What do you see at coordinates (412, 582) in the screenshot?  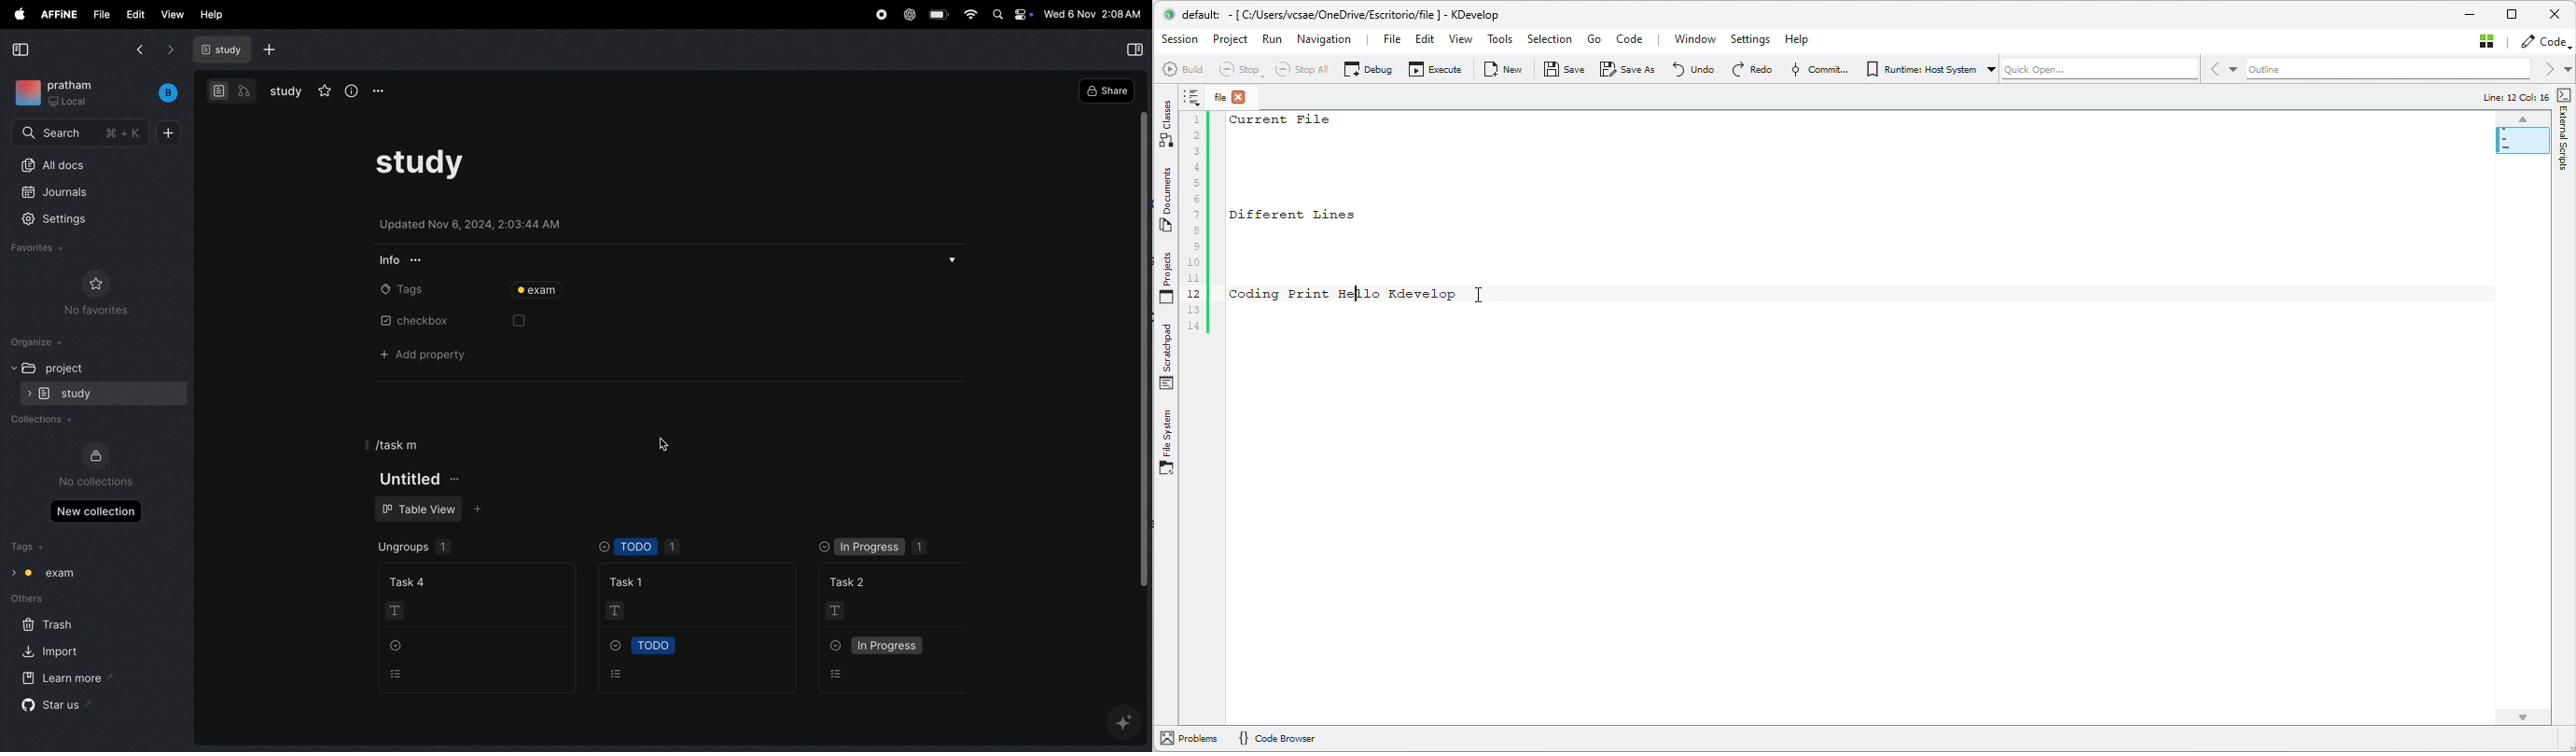 I see `task 4` at bounding box center [412, 582].